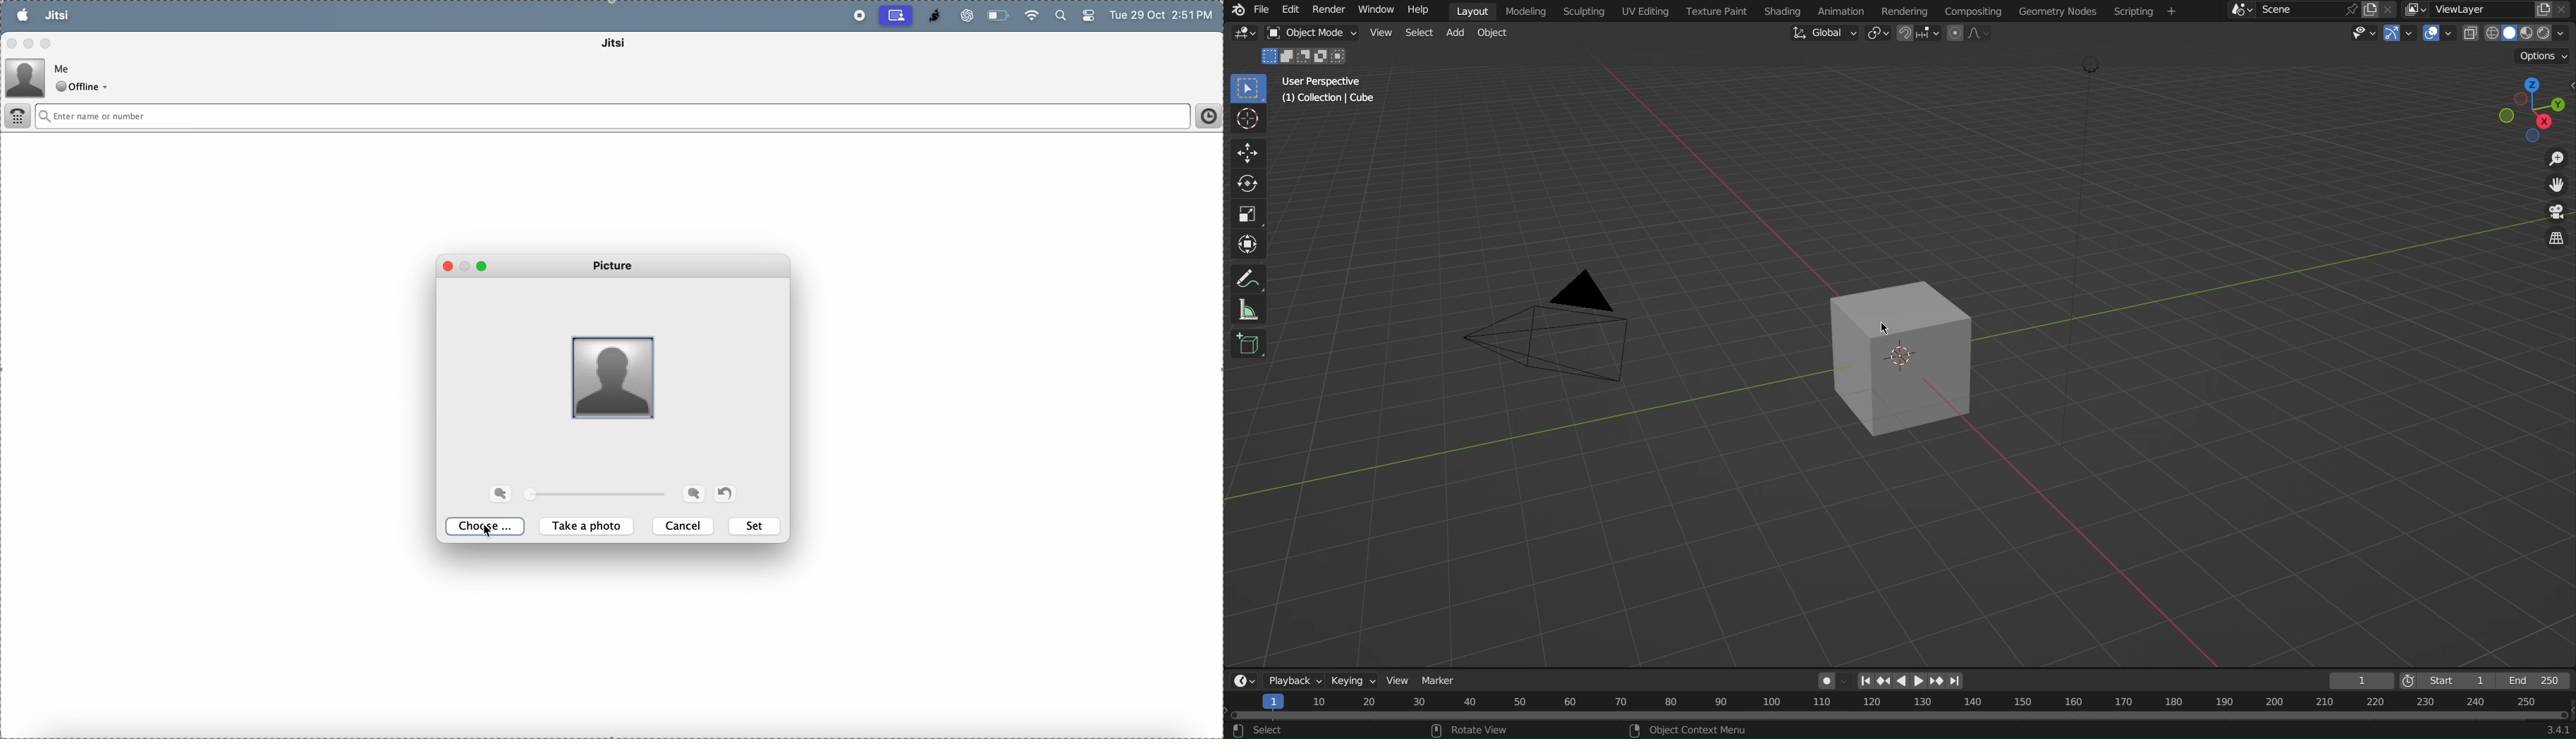  I want to click on time frame, so click(1205, 116).